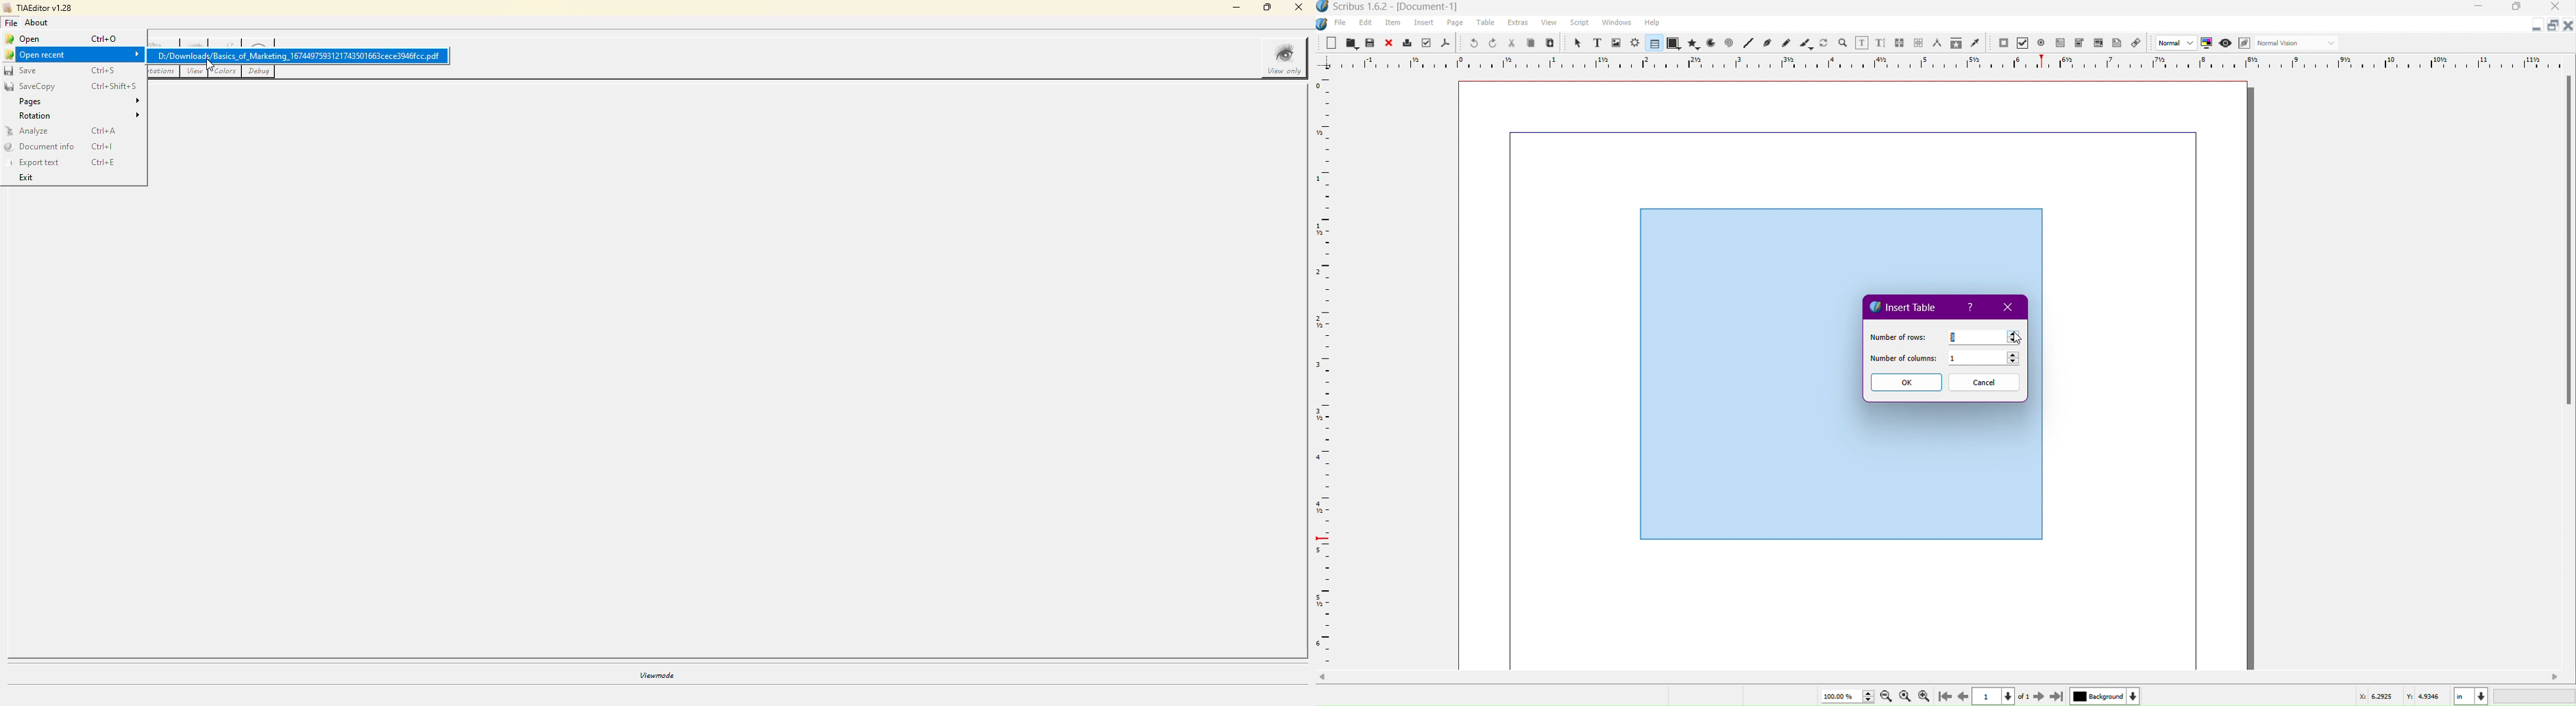  I want to click on Zoom Value, so click(1845, 695).